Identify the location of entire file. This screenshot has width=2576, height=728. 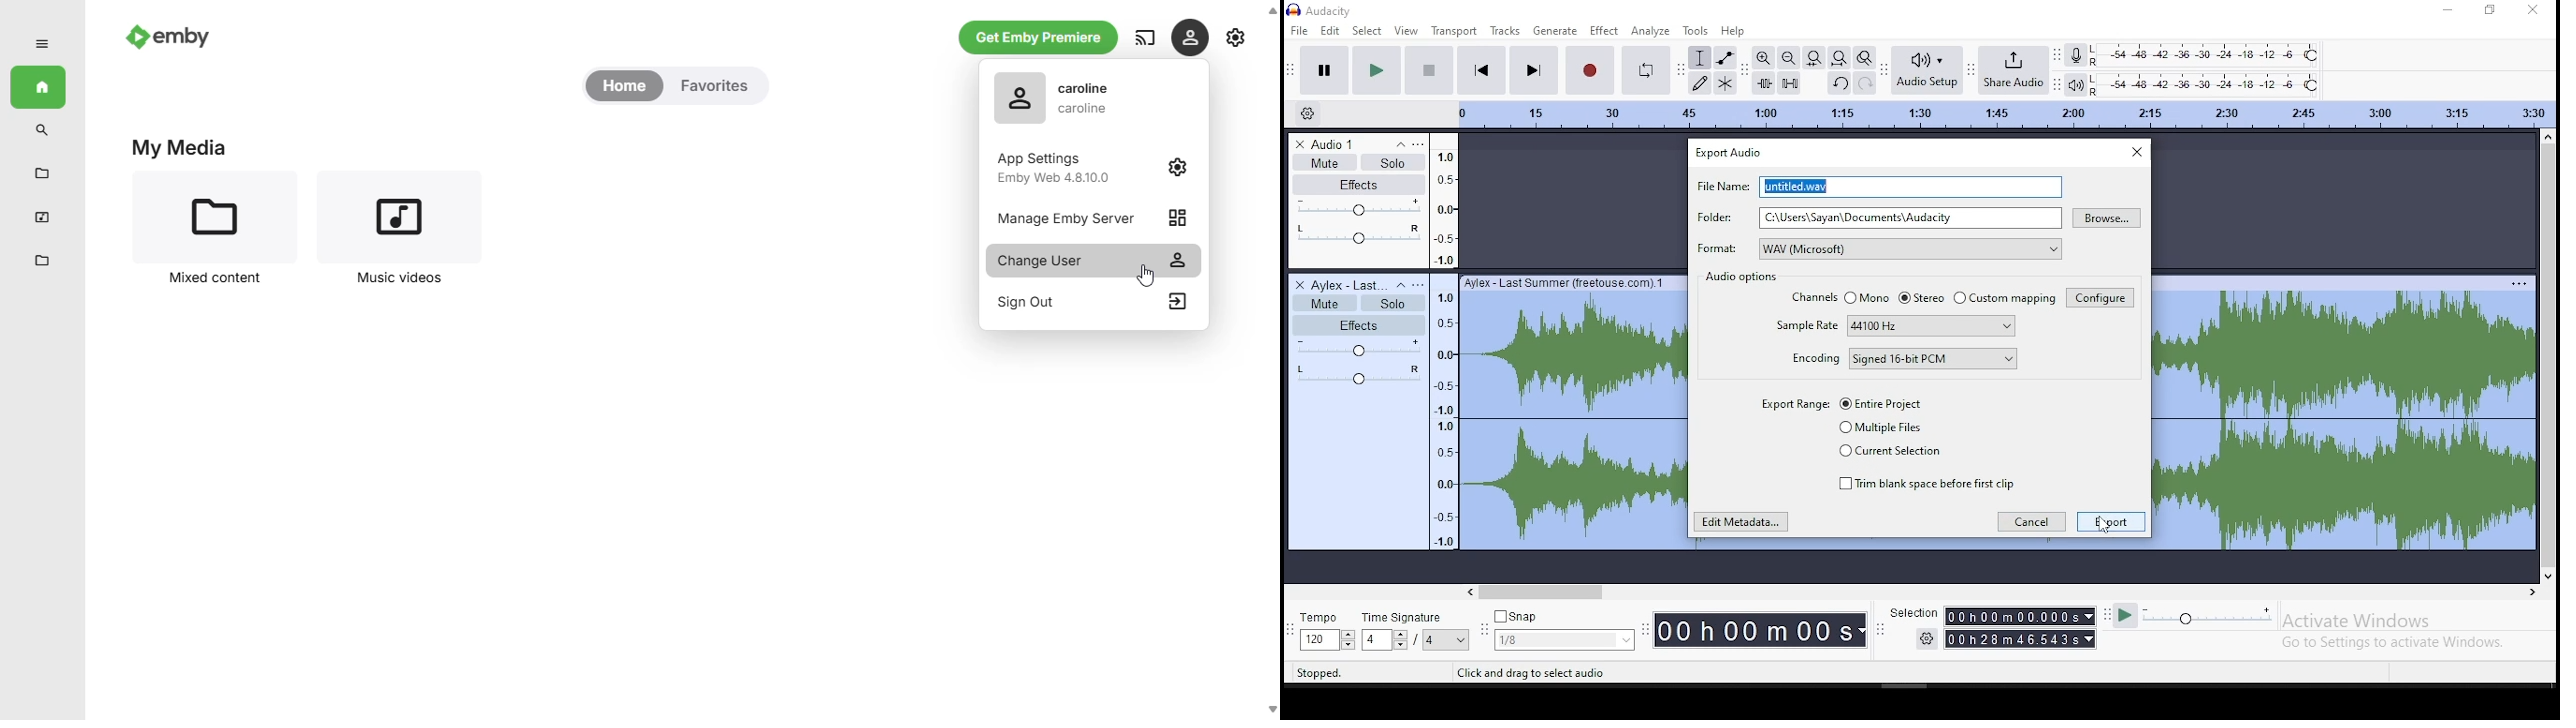
(1881, 404).